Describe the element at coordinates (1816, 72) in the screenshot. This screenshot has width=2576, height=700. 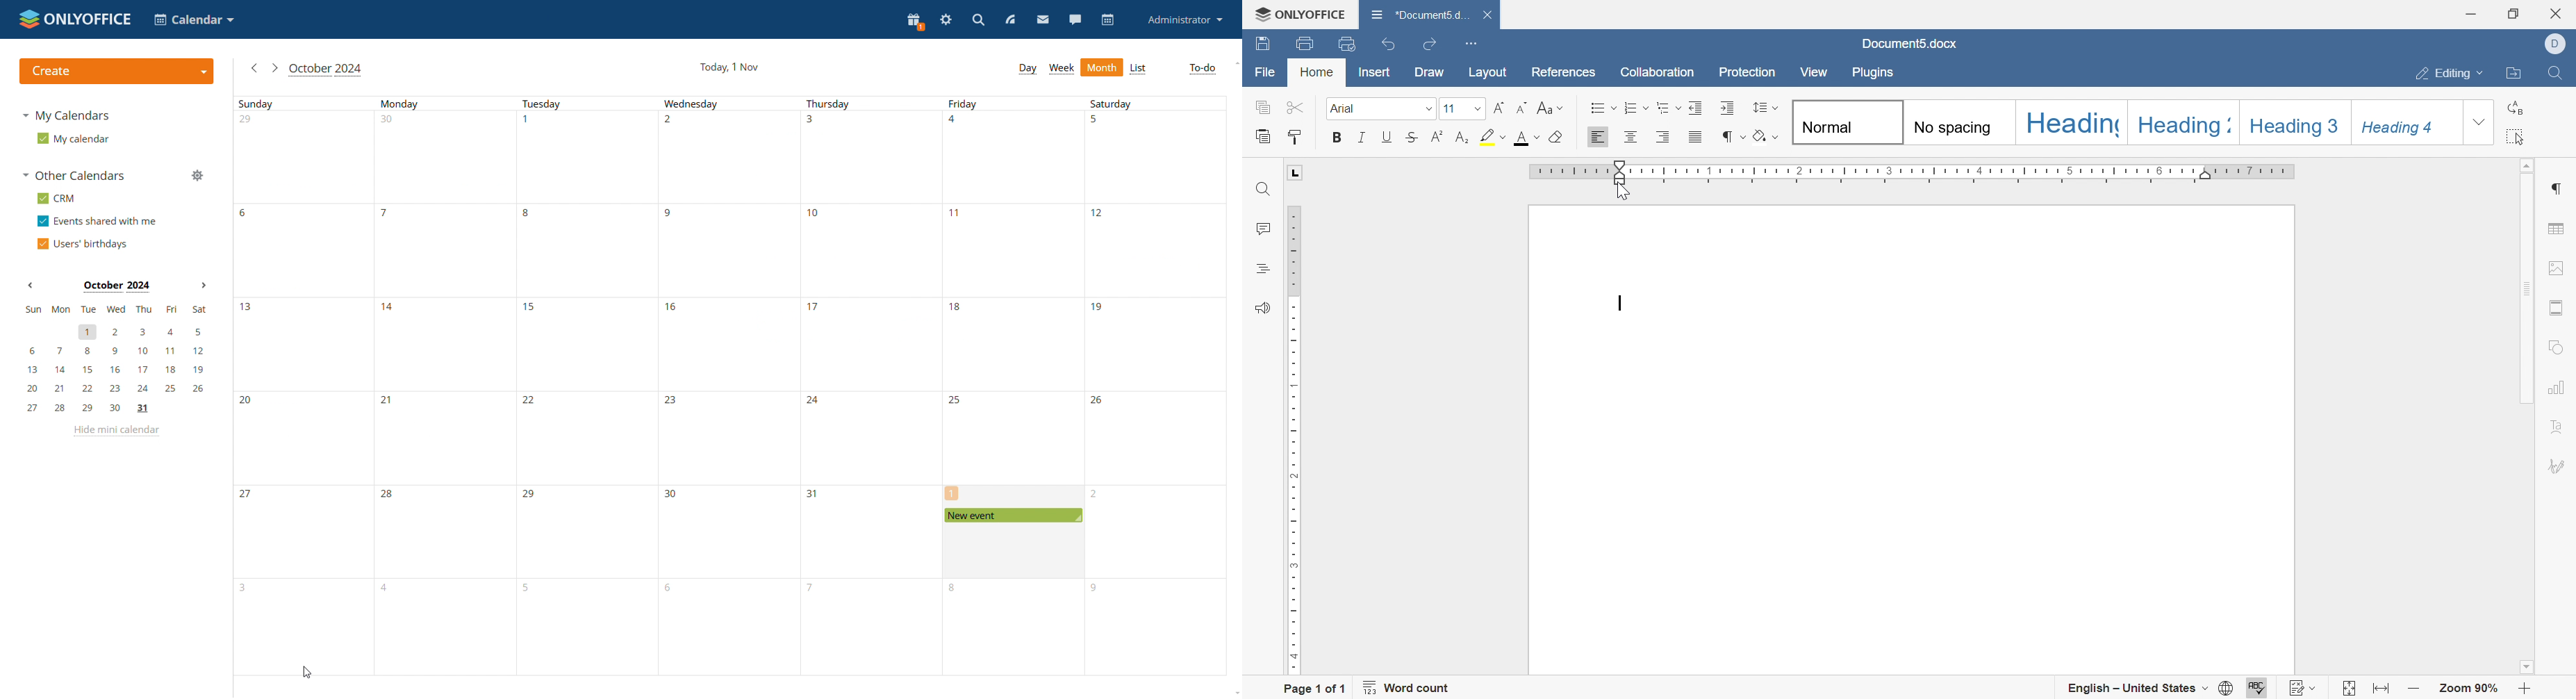
I see `view` at that location.